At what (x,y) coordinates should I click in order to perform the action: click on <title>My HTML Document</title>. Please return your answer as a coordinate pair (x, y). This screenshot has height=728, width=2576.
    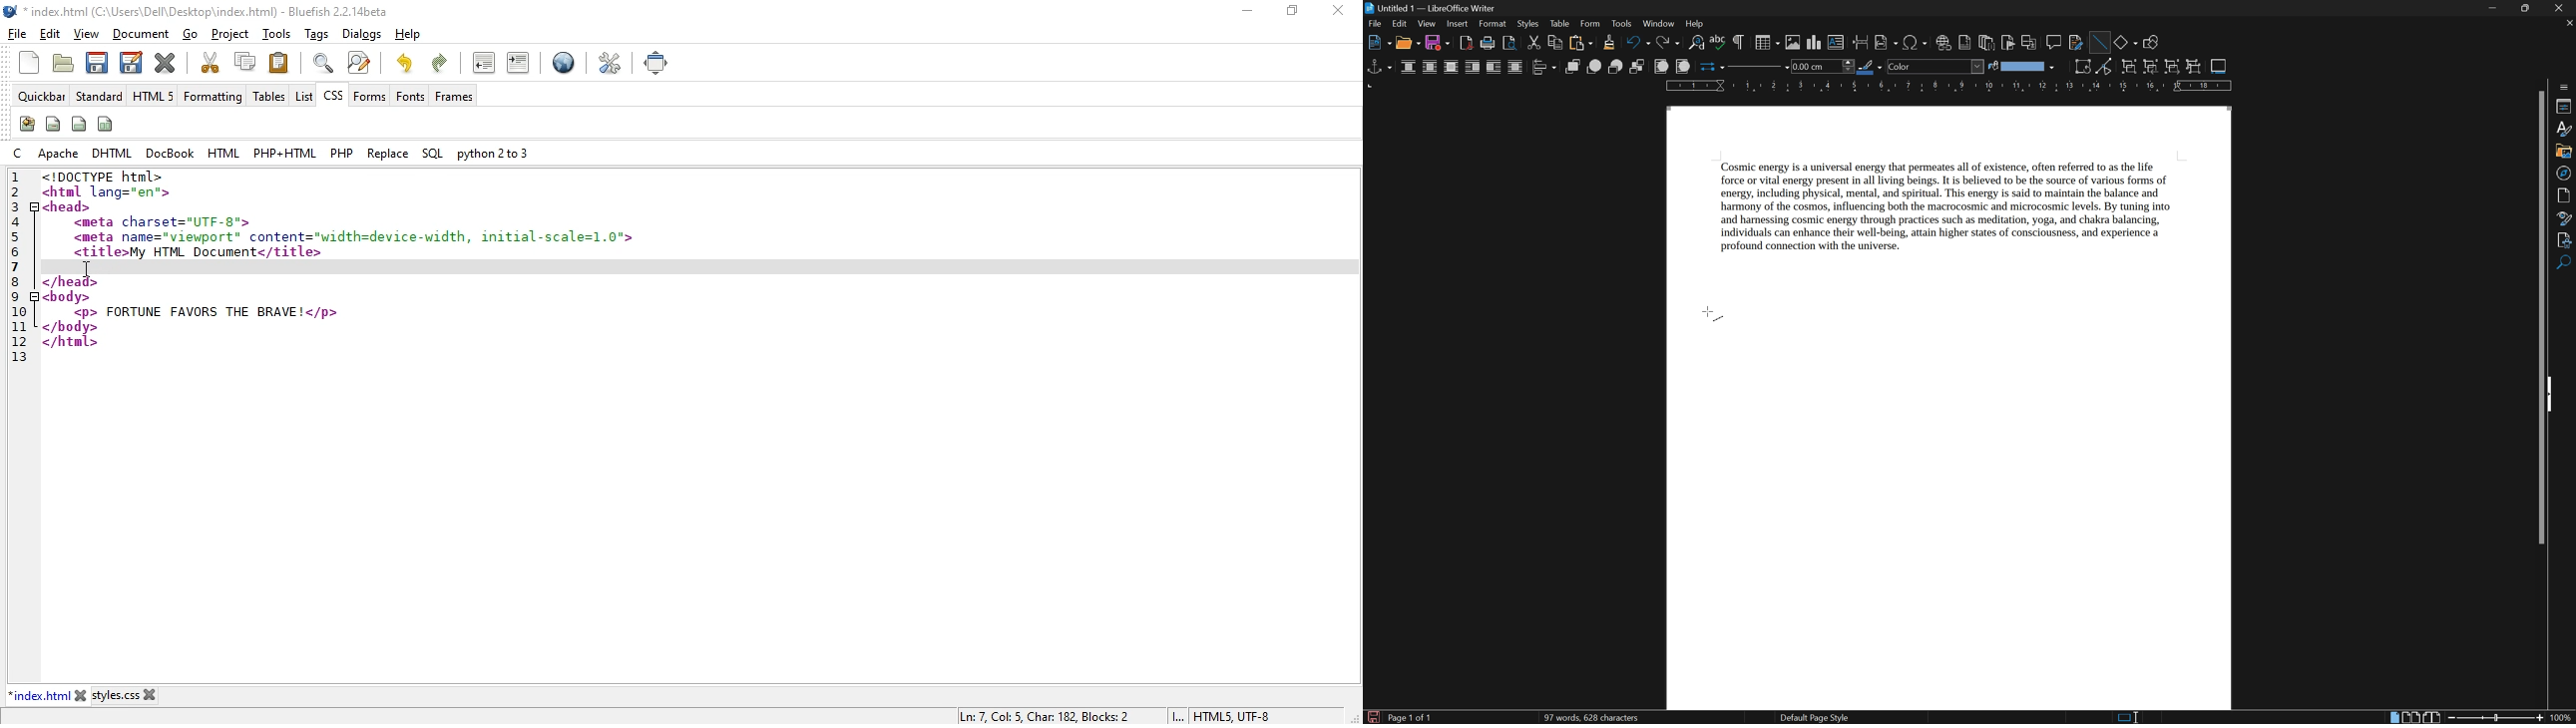
    Looking at the image, I should click on (198, 252).